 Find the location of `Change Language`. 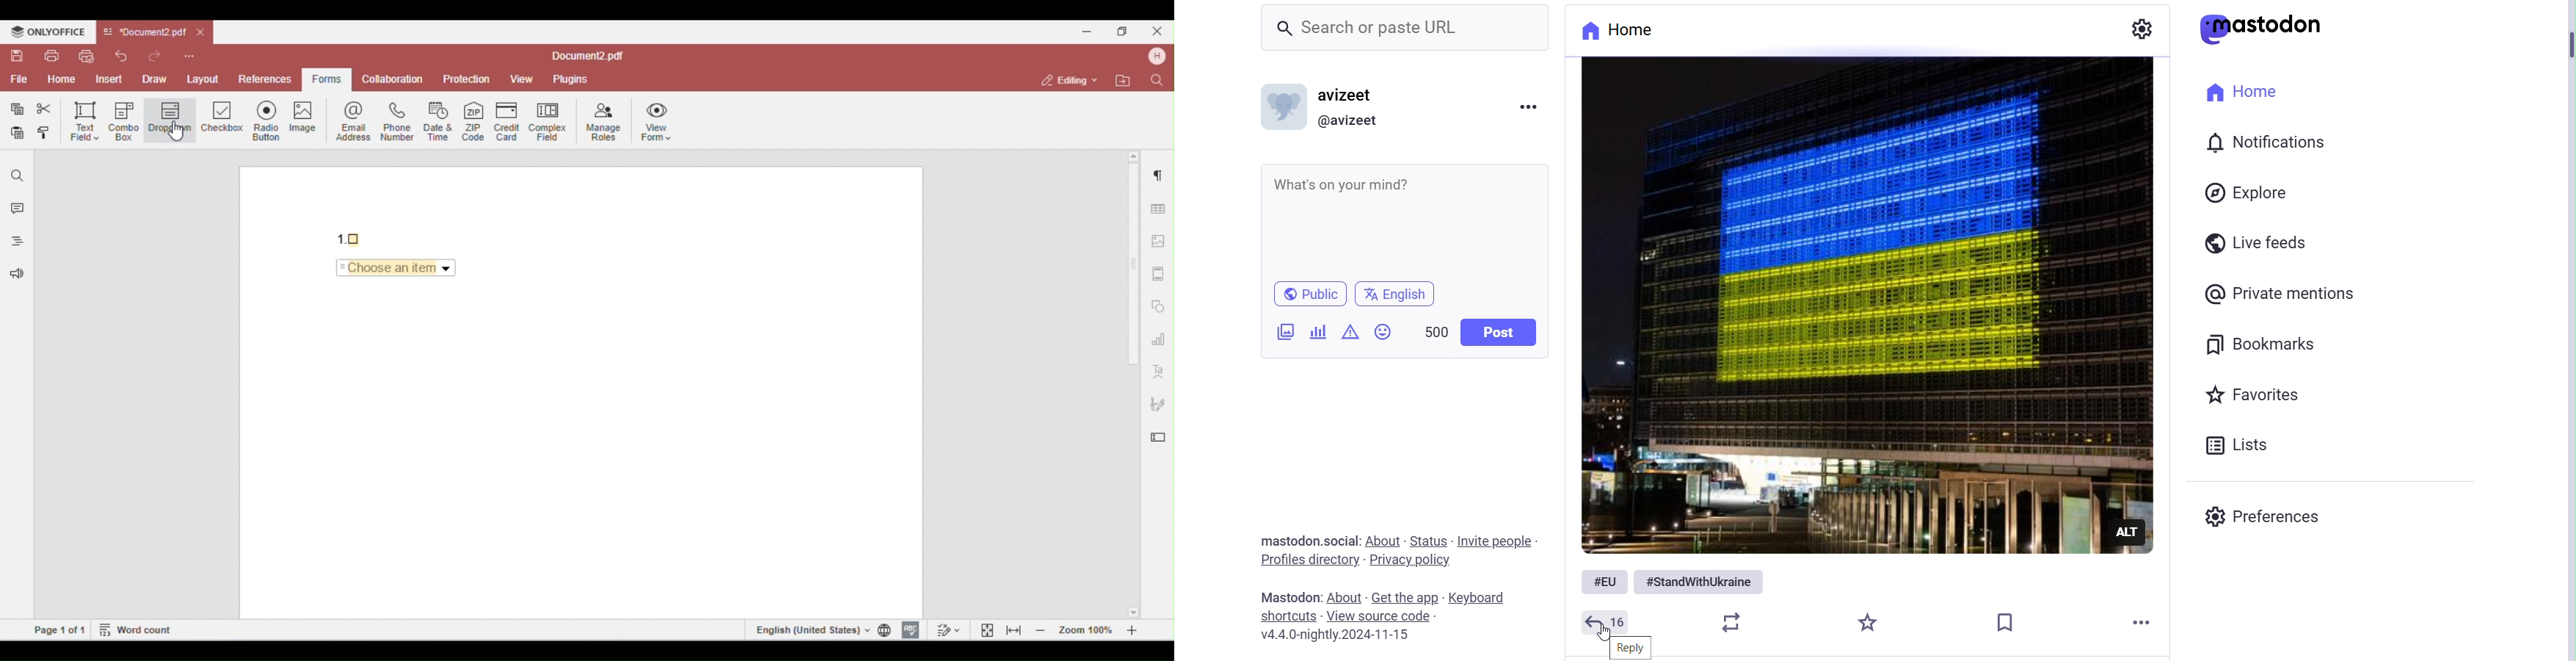

Change Language is located at coordinates (1393, 295).